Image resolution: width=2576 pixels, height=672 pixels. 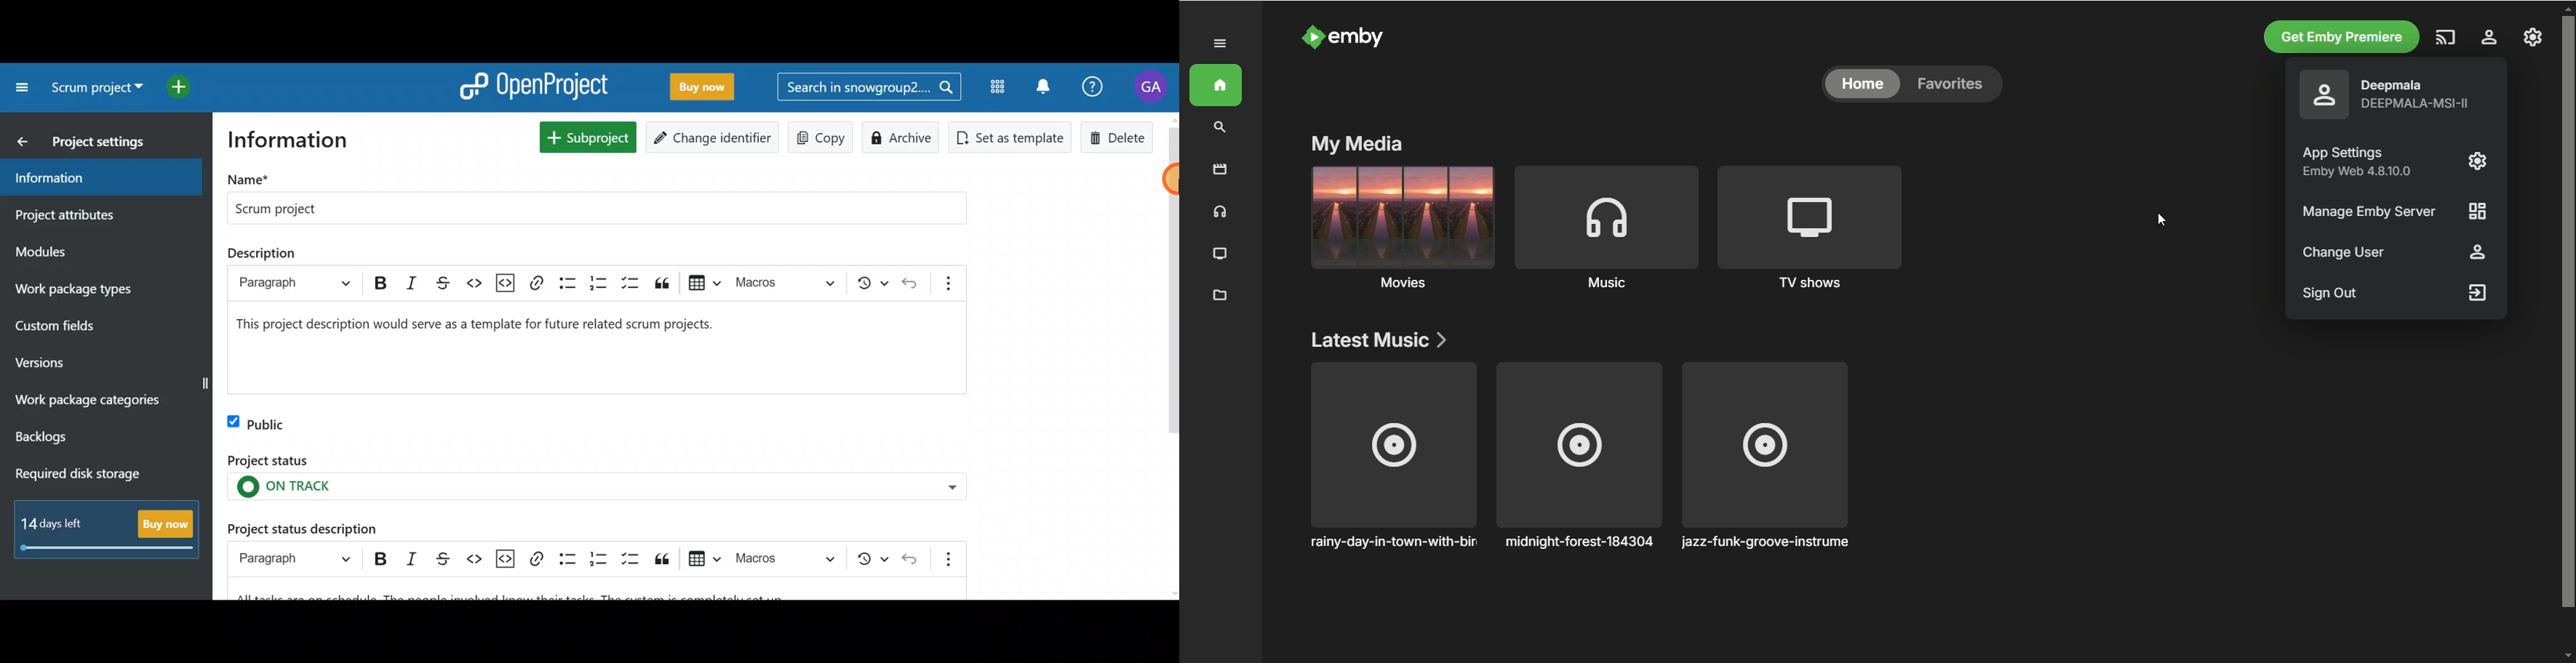 What do you see at coordinates (1862, 85) in the screenshot?
I see `home` at bounding box center [1862, 85].